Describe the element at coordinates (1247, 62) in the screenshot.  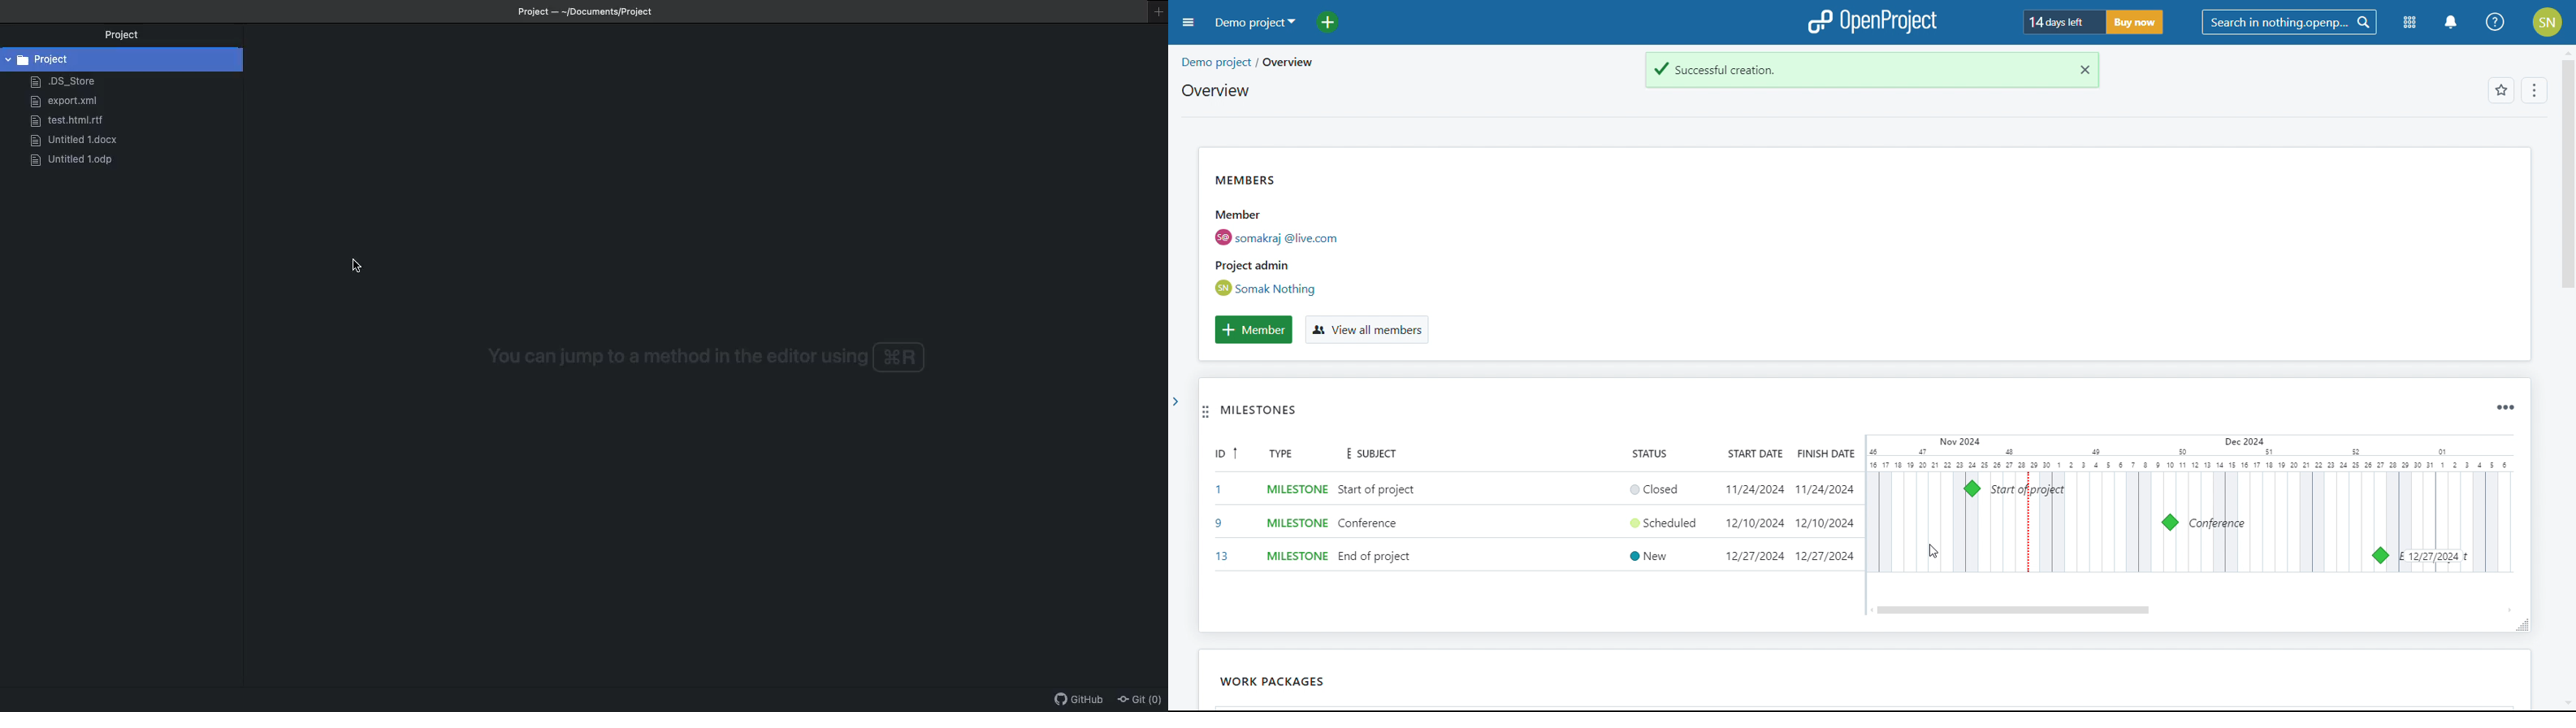
I see `demo project/overview` at that location.